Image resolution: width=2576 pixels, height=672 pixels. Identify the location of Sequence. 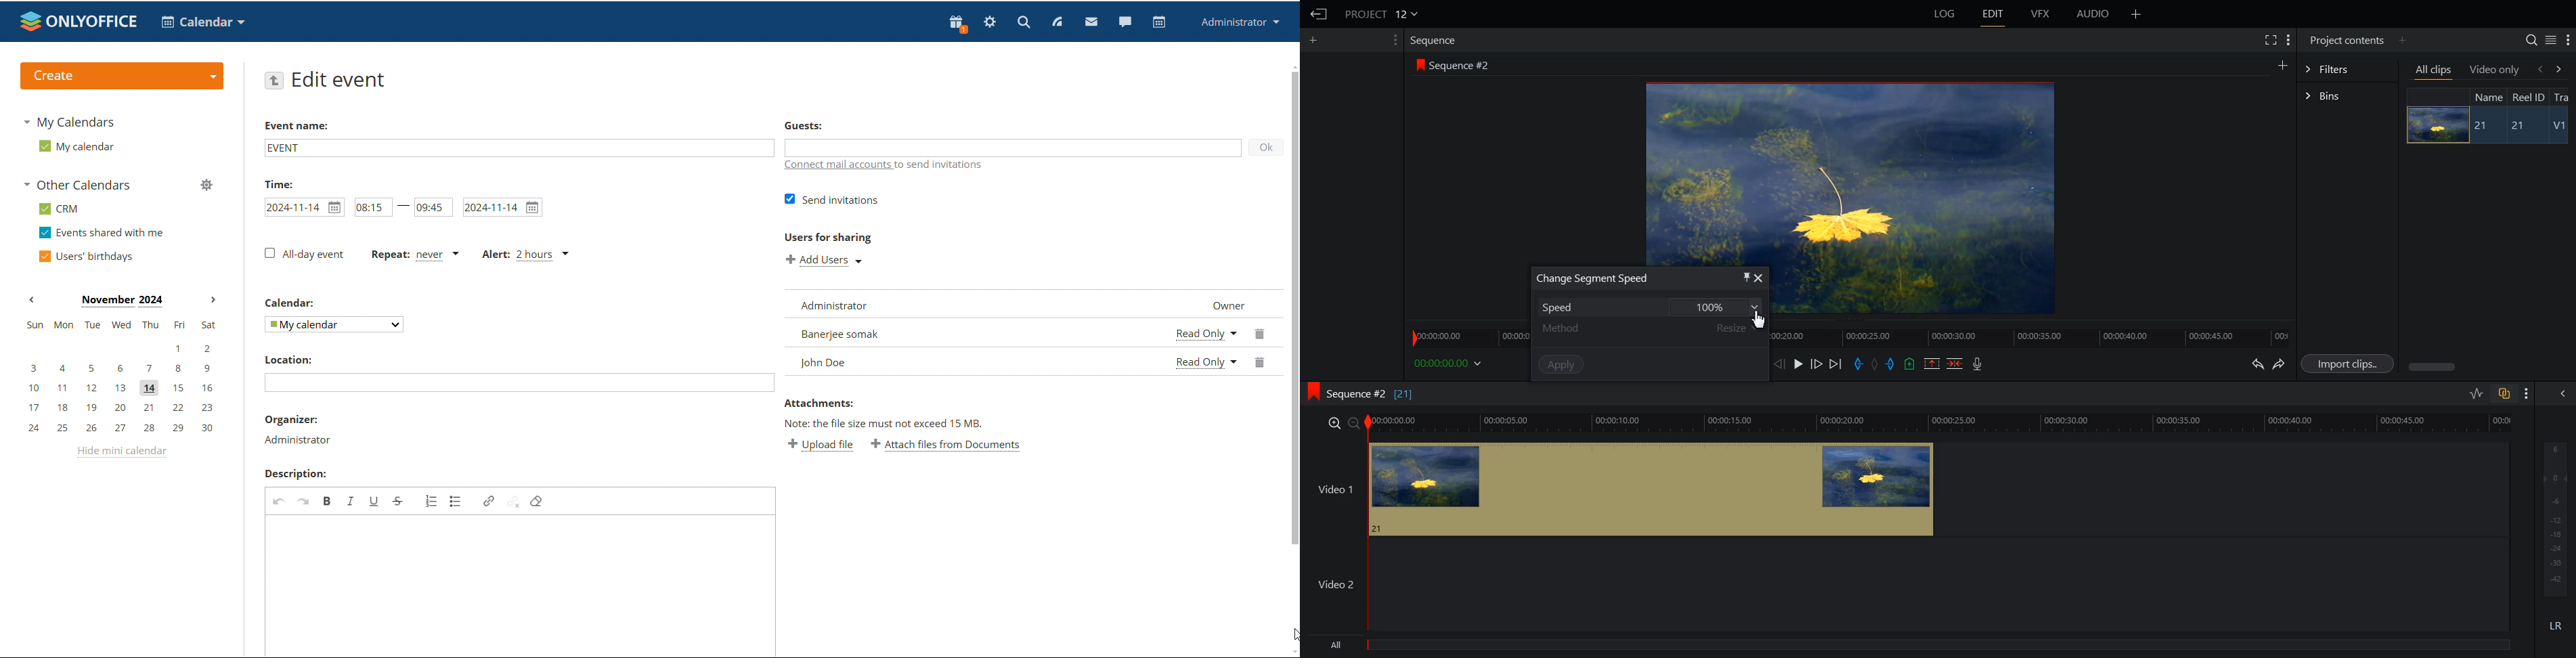
(1436, 40).